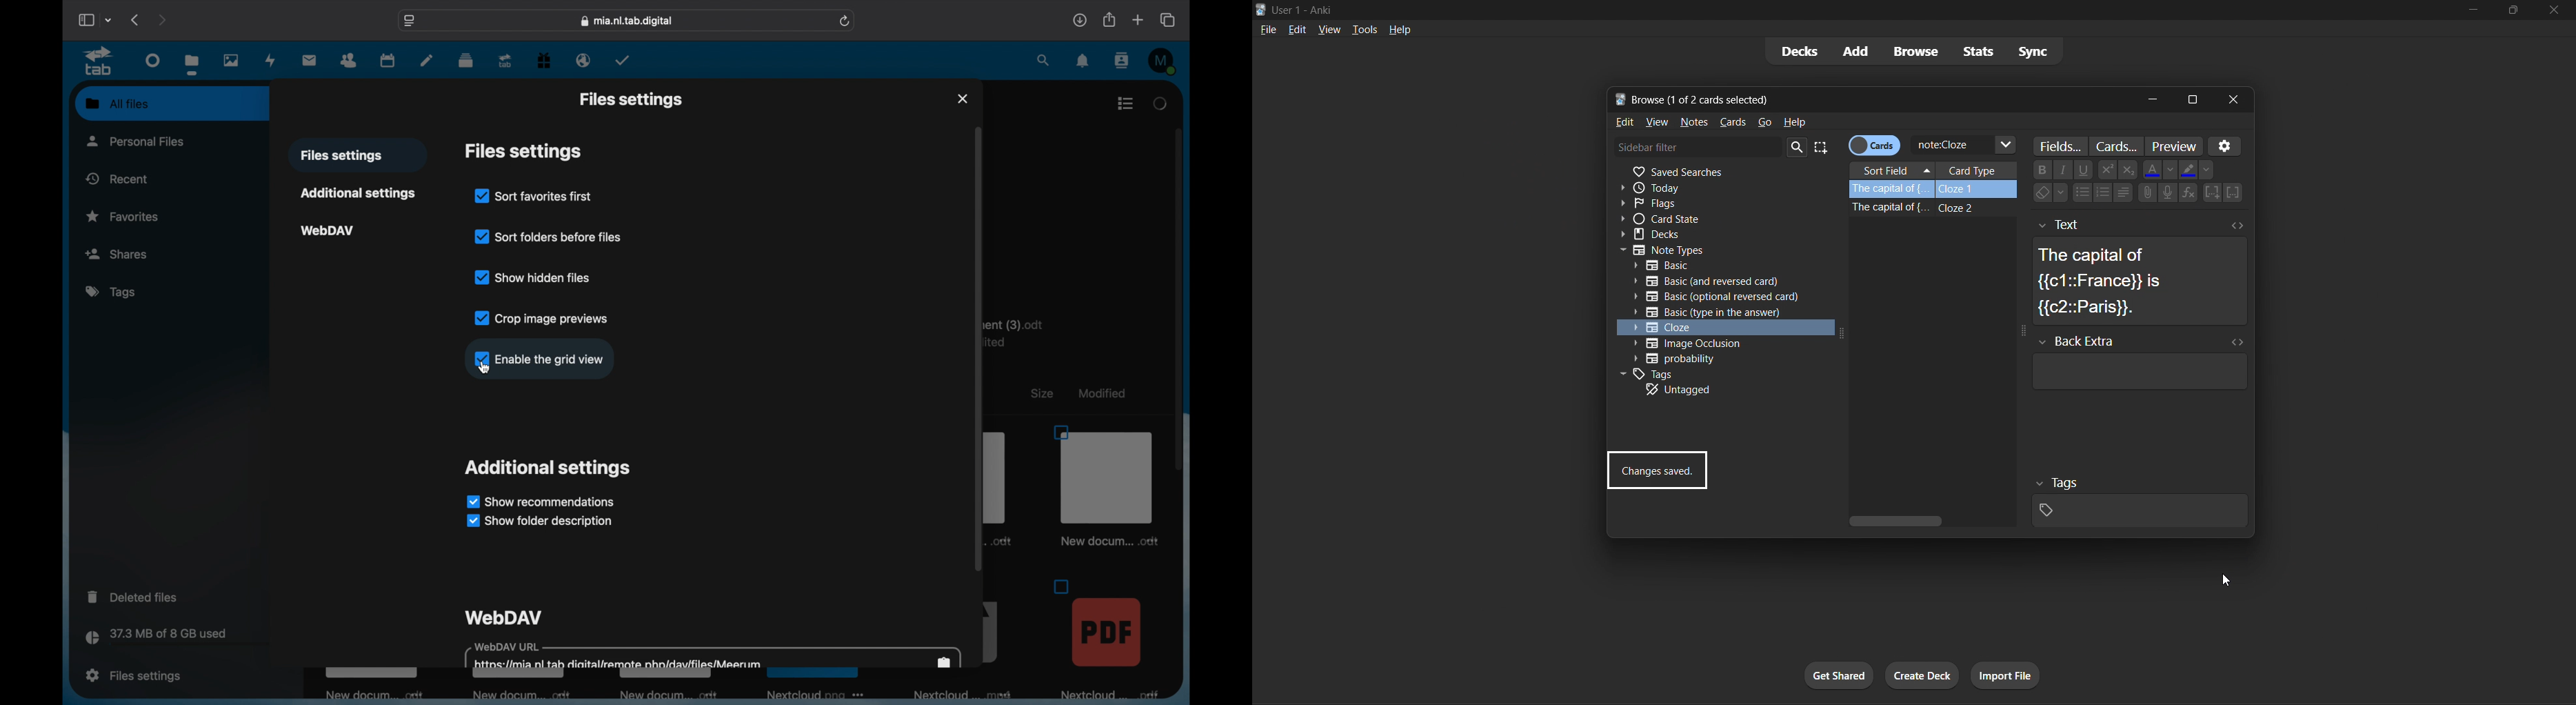 The width and height of the screenshot is (2576, 728). I want to click on flags filter expand, so click(1720, 204).